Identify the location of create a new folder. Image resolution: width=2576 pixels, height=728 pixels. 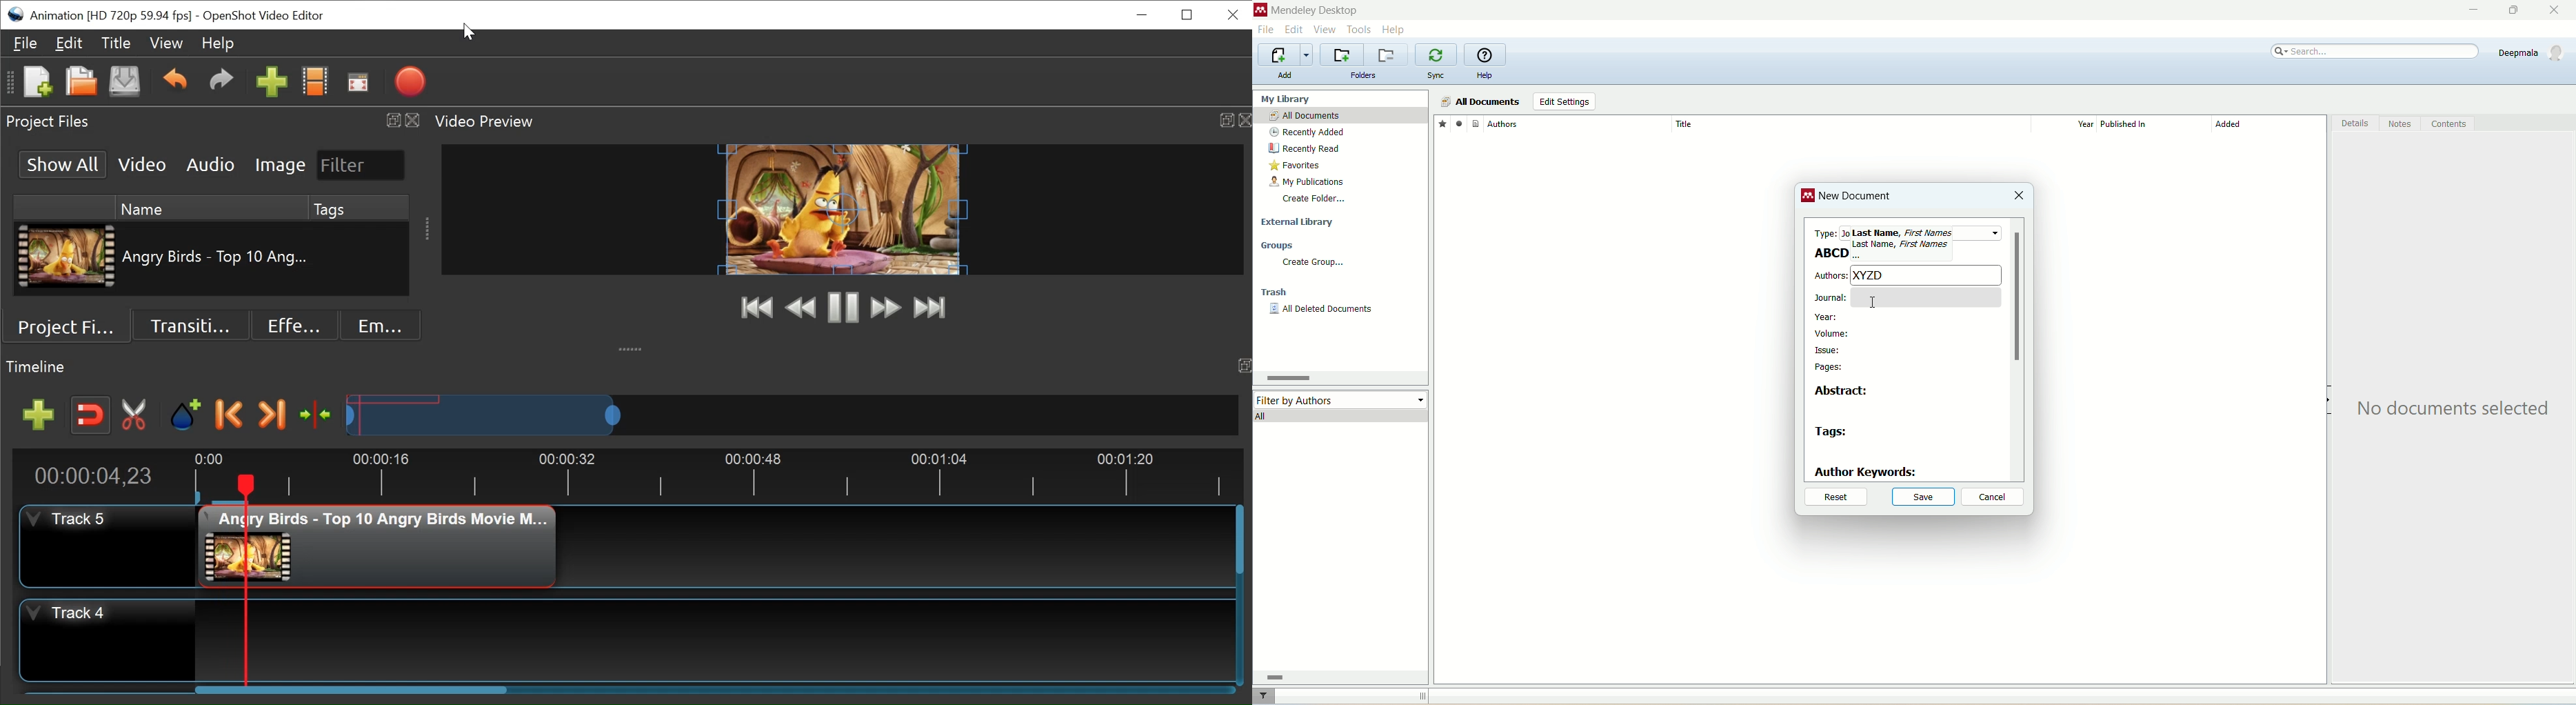
(1342, 55).